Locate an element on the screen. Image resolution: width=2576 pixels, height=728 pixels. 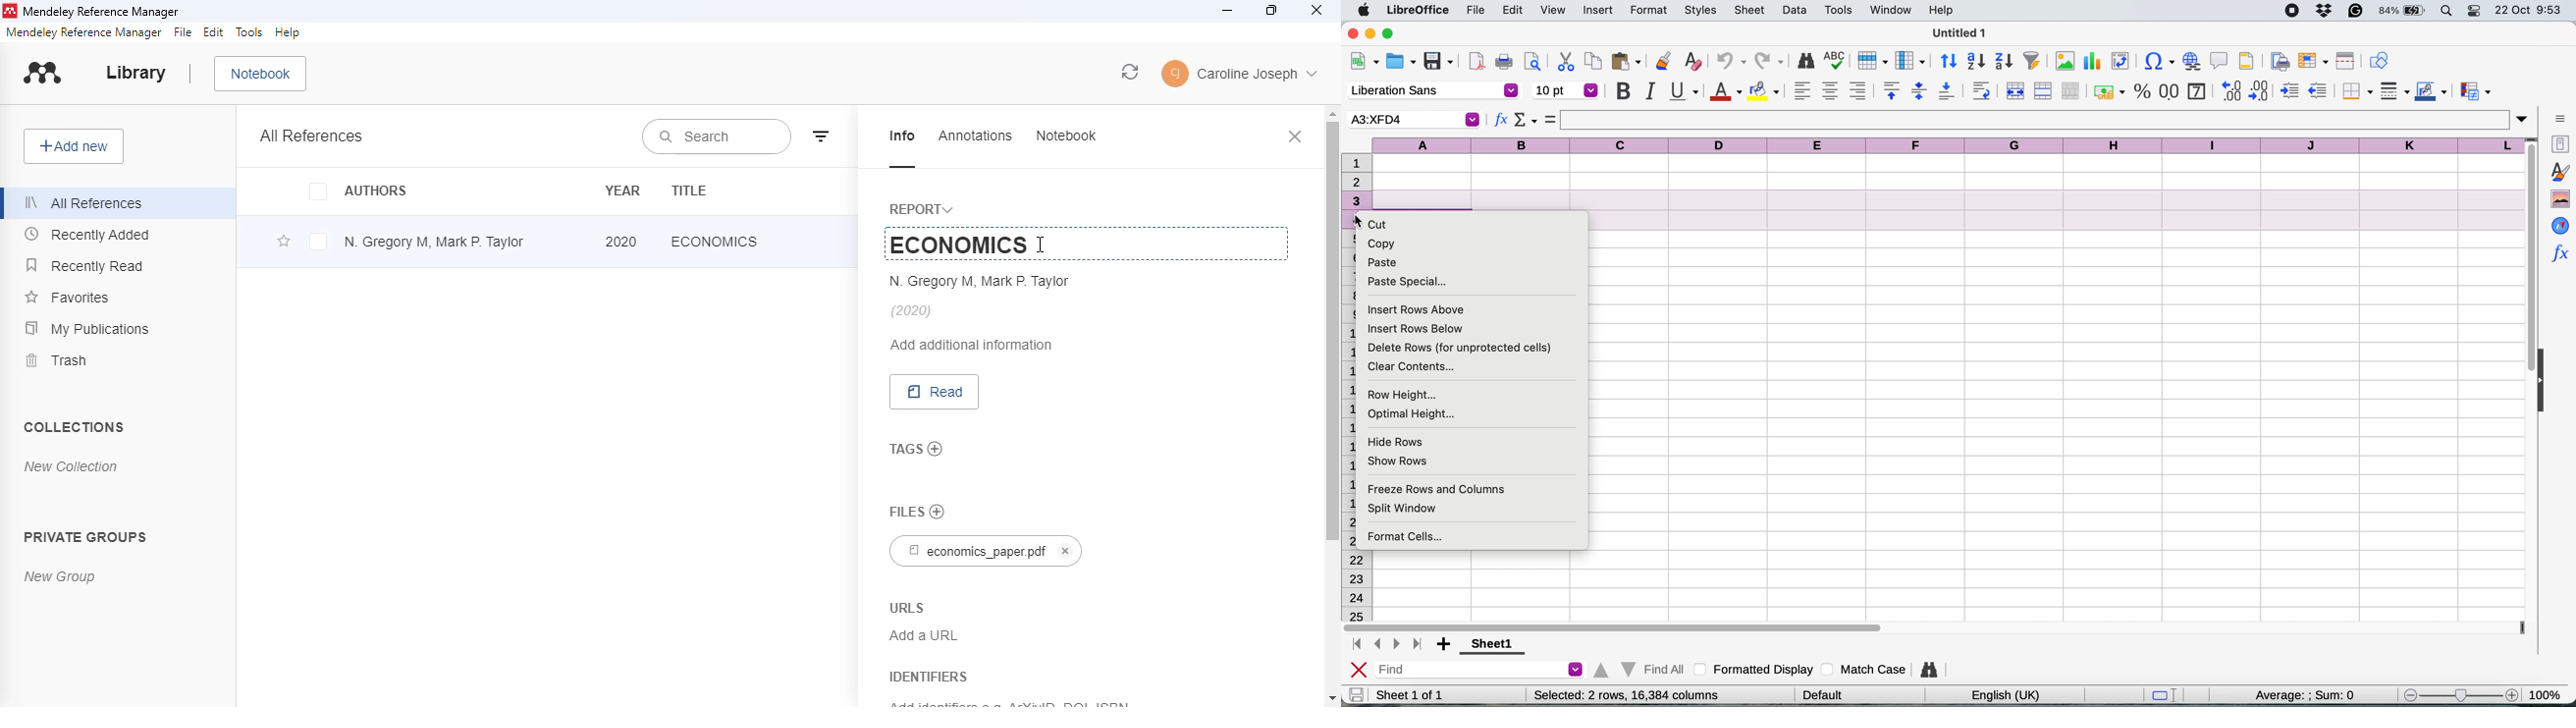
delete decimal place is located at coordinates (2262, 90).